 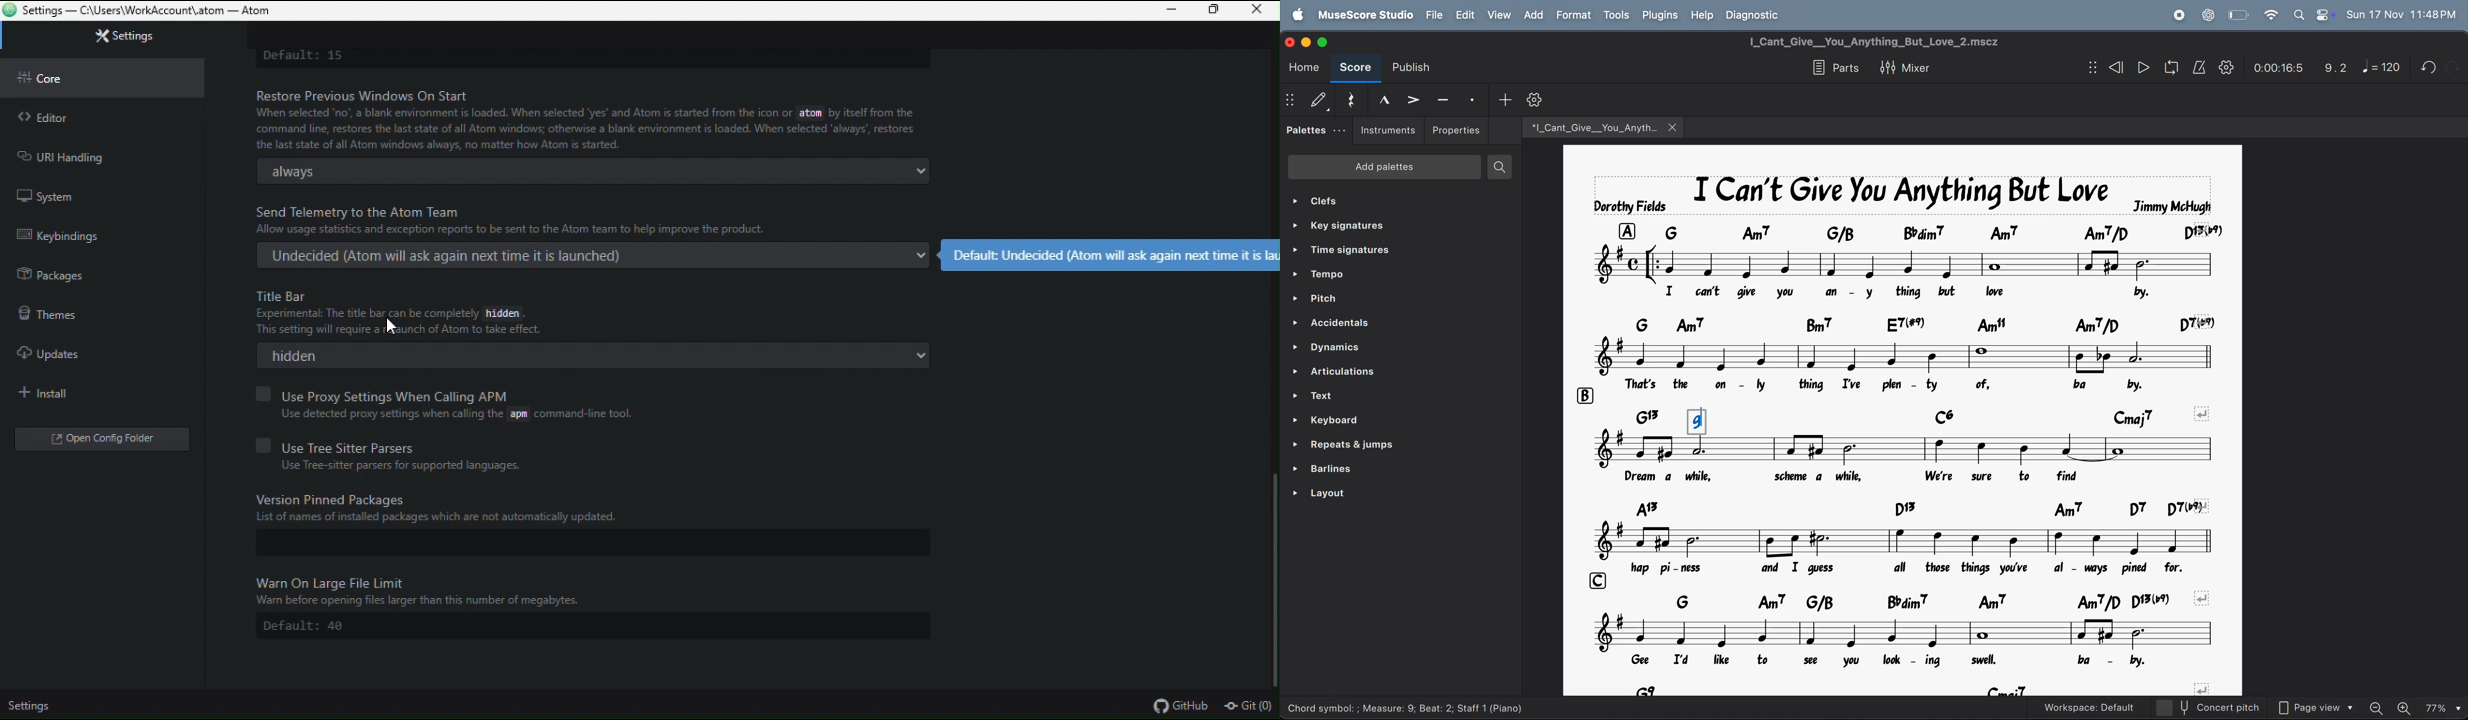 What do you see at coordinates (1383, 99) in the screenshot?
I see `marcato` at bounding box center [1383, 99].